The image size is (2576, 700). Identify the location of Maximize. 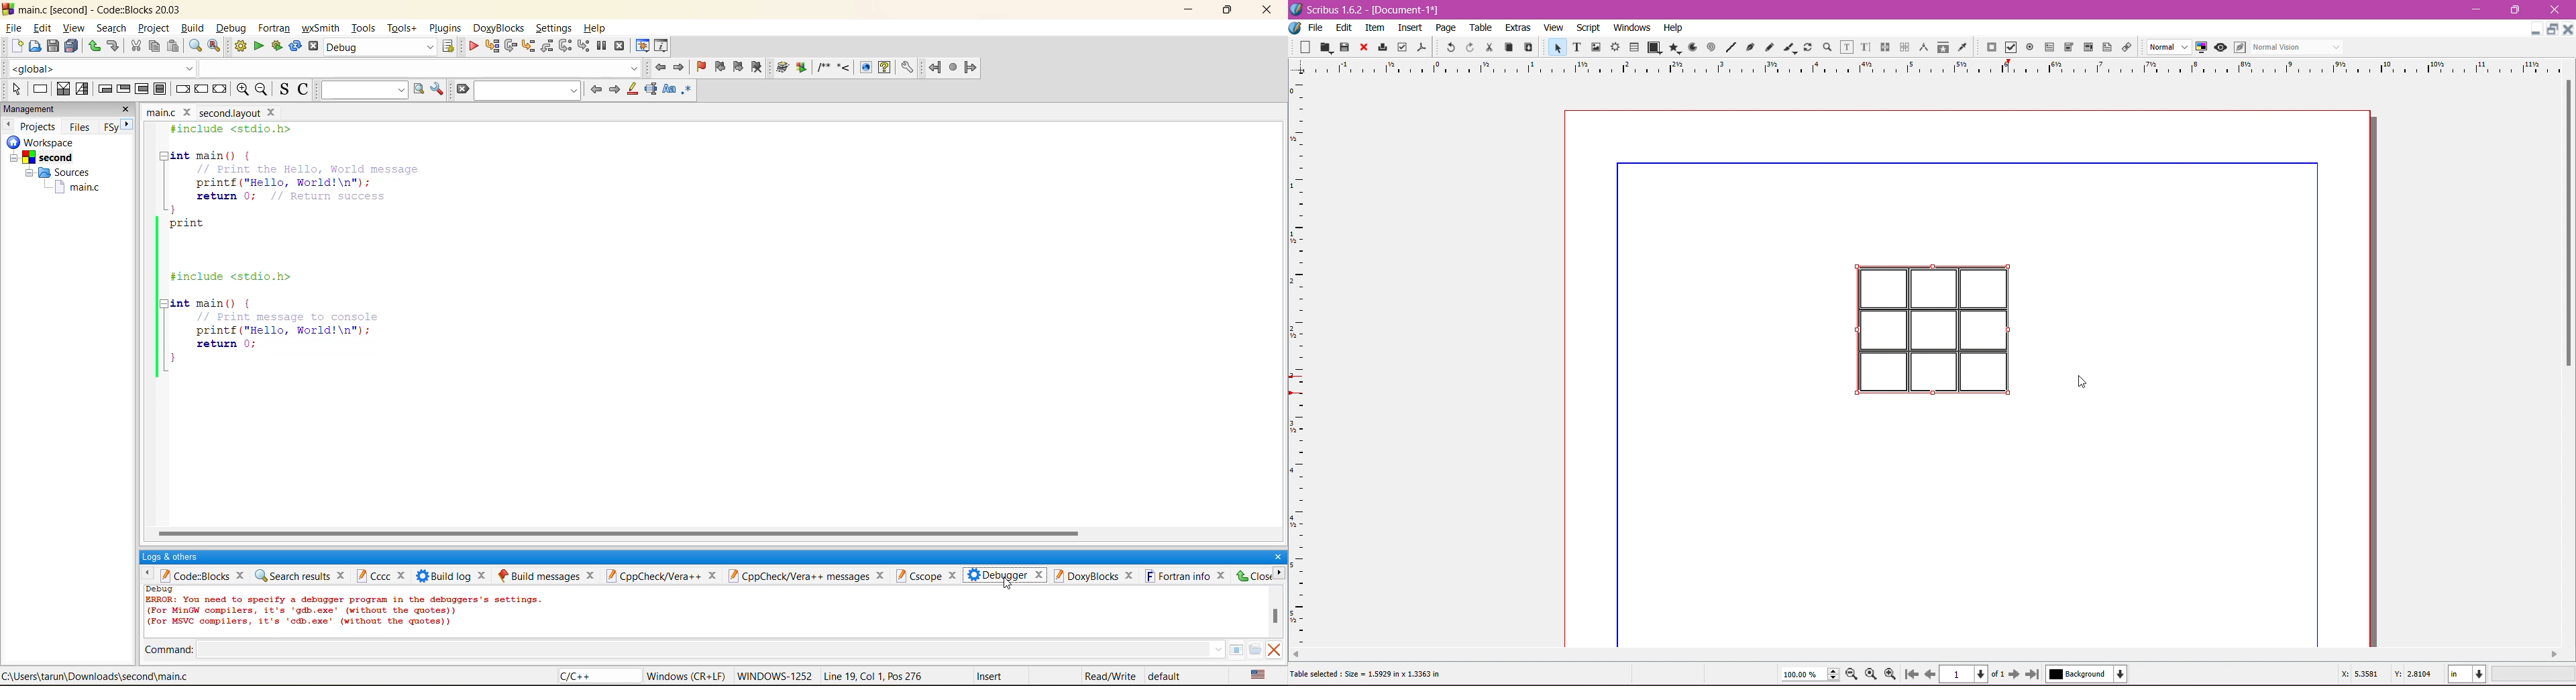
(2516, 9).